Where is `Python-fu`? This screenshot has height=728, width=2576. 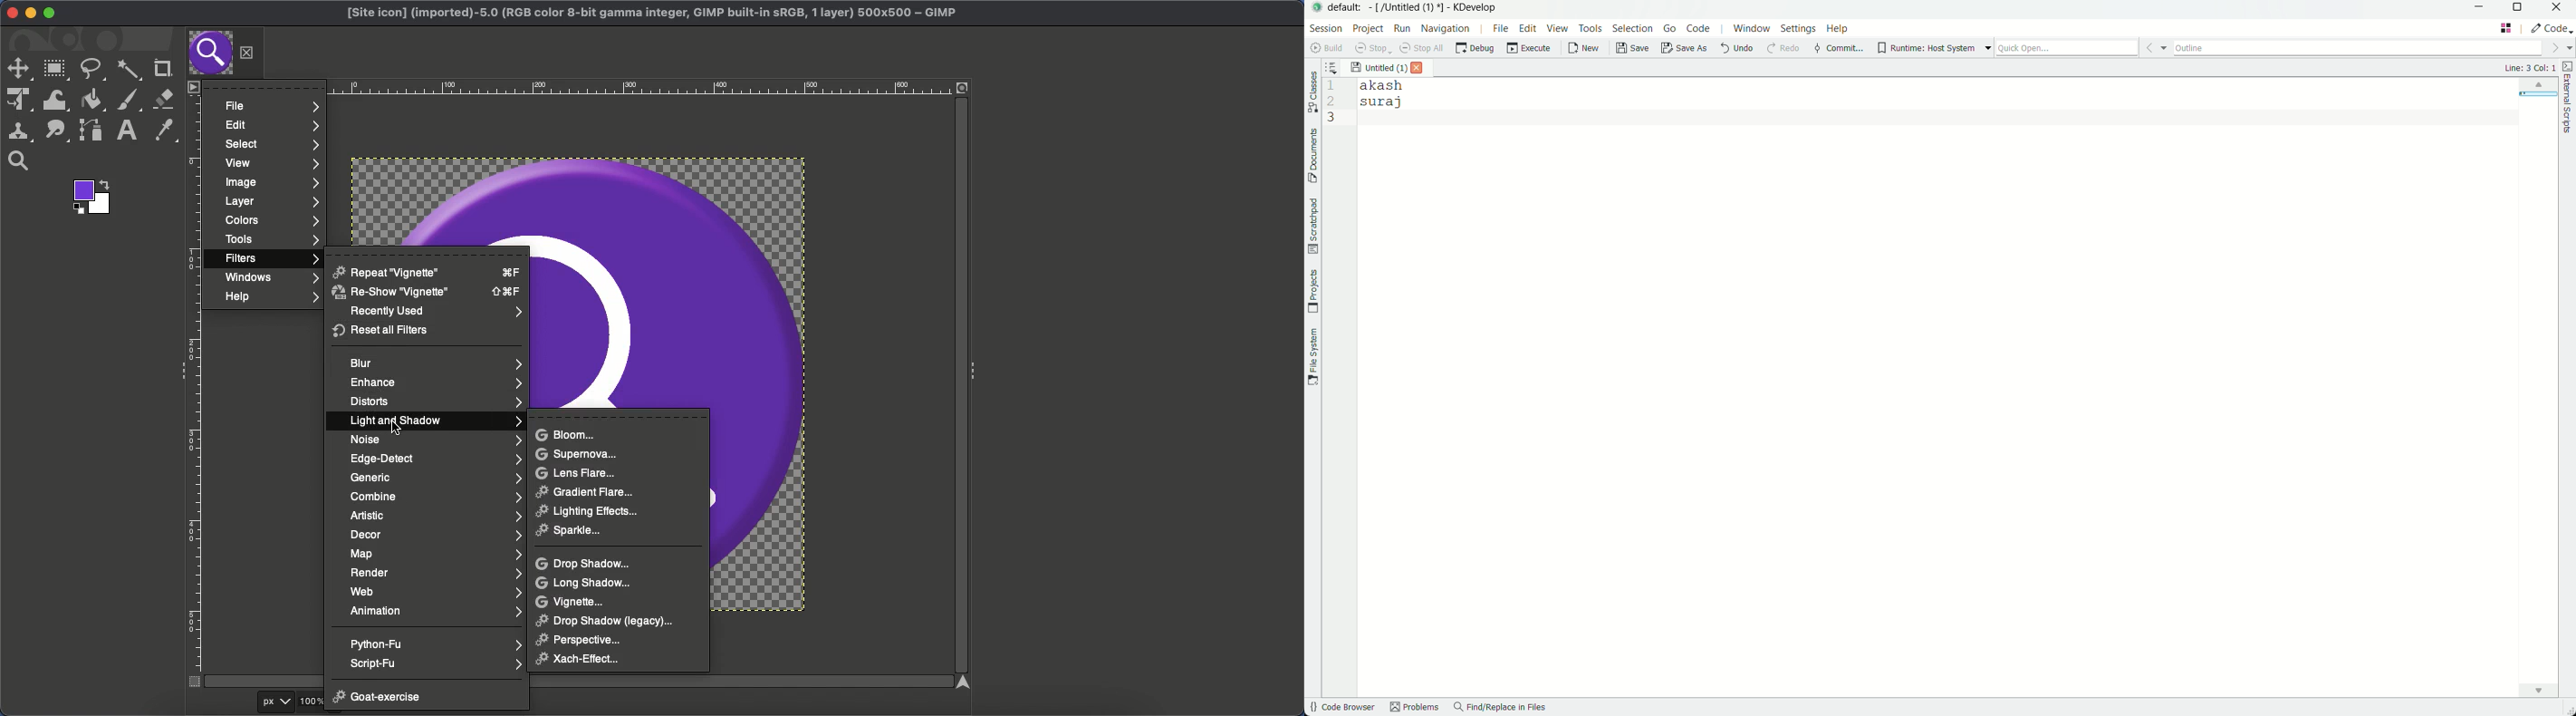 Python-fu is located at coordinates (437, 643).